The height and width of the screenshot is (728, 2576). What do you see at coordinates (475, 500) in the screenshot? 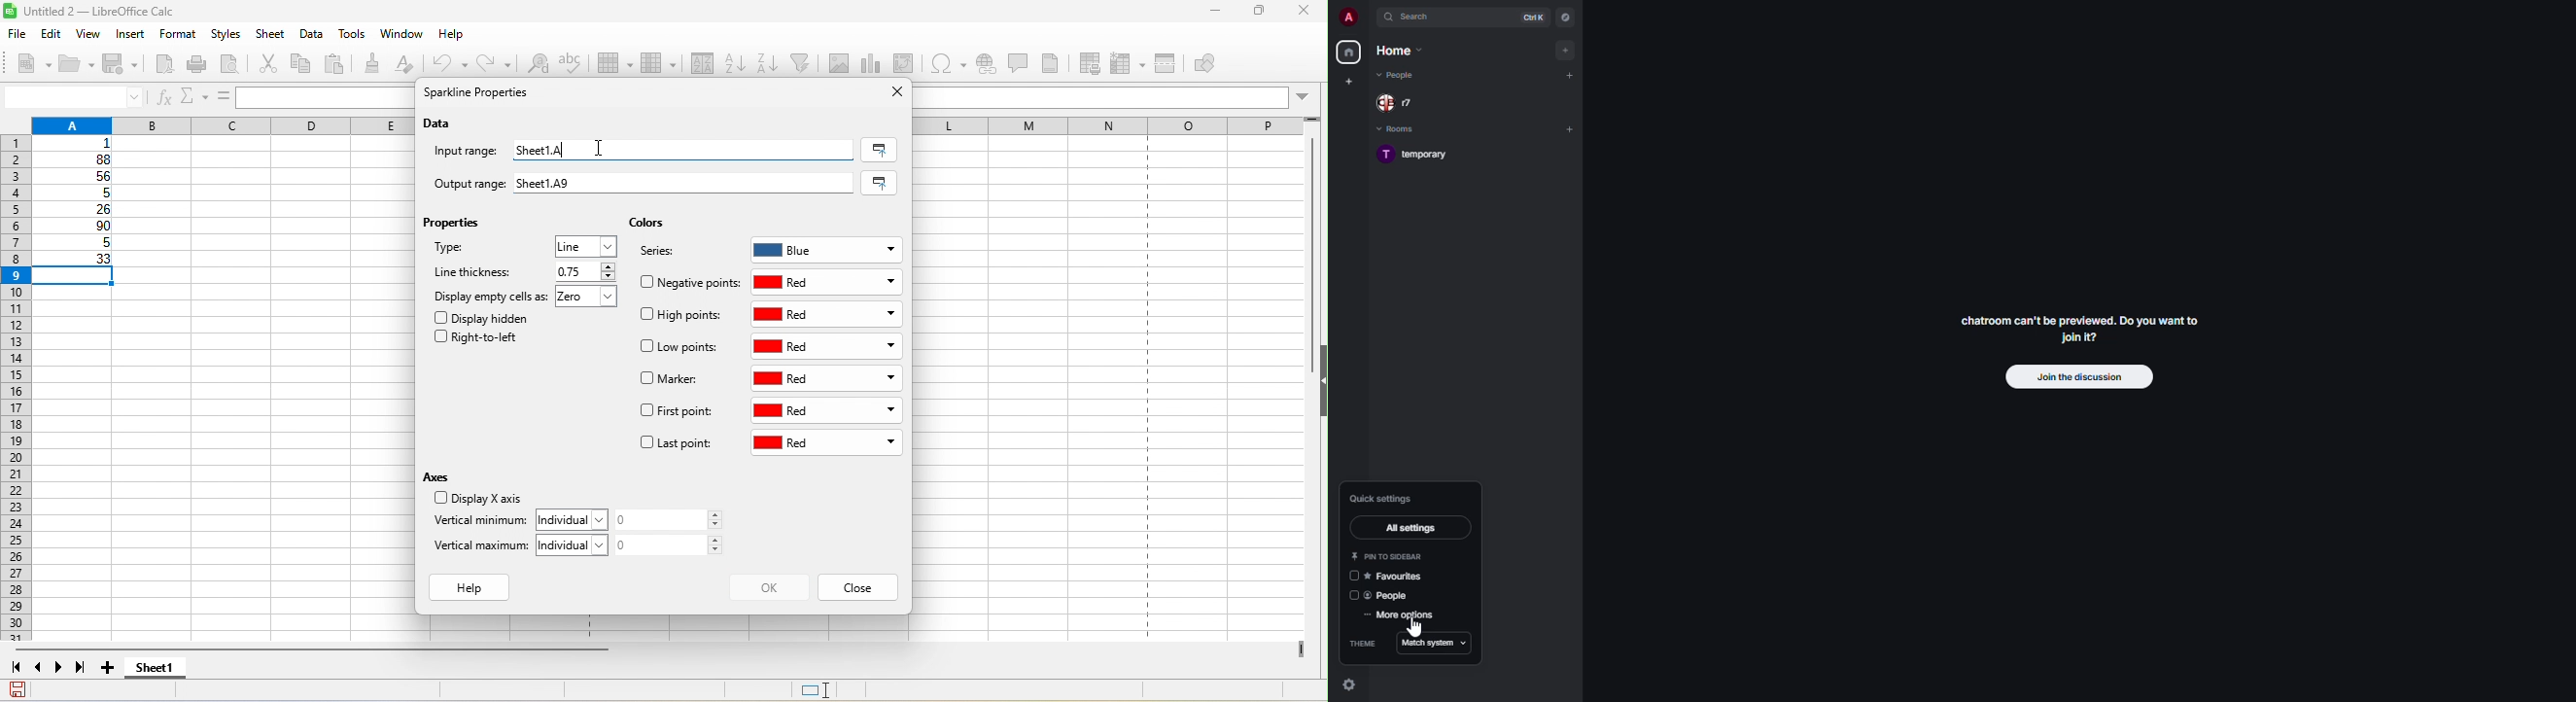
I see `display x axis` at bounding box center [475, 500].